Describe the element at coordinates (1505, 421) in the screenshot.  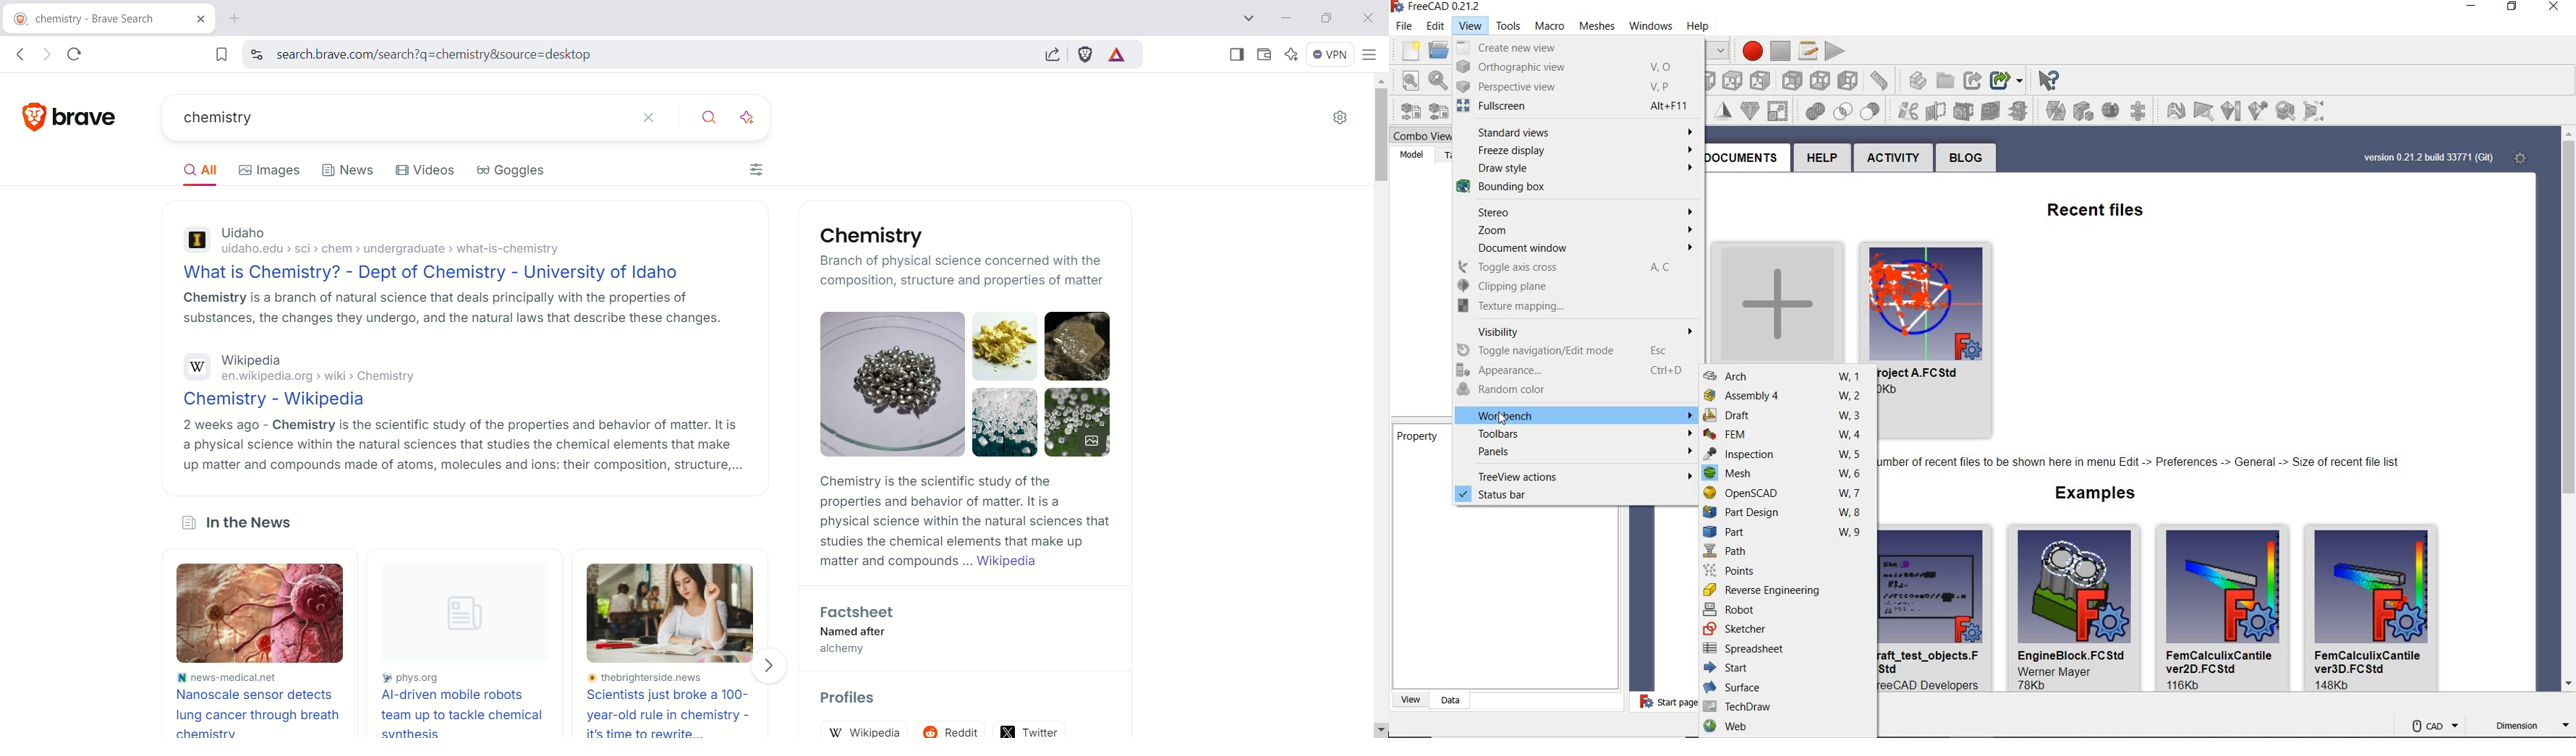
I see `cursor` at that location.